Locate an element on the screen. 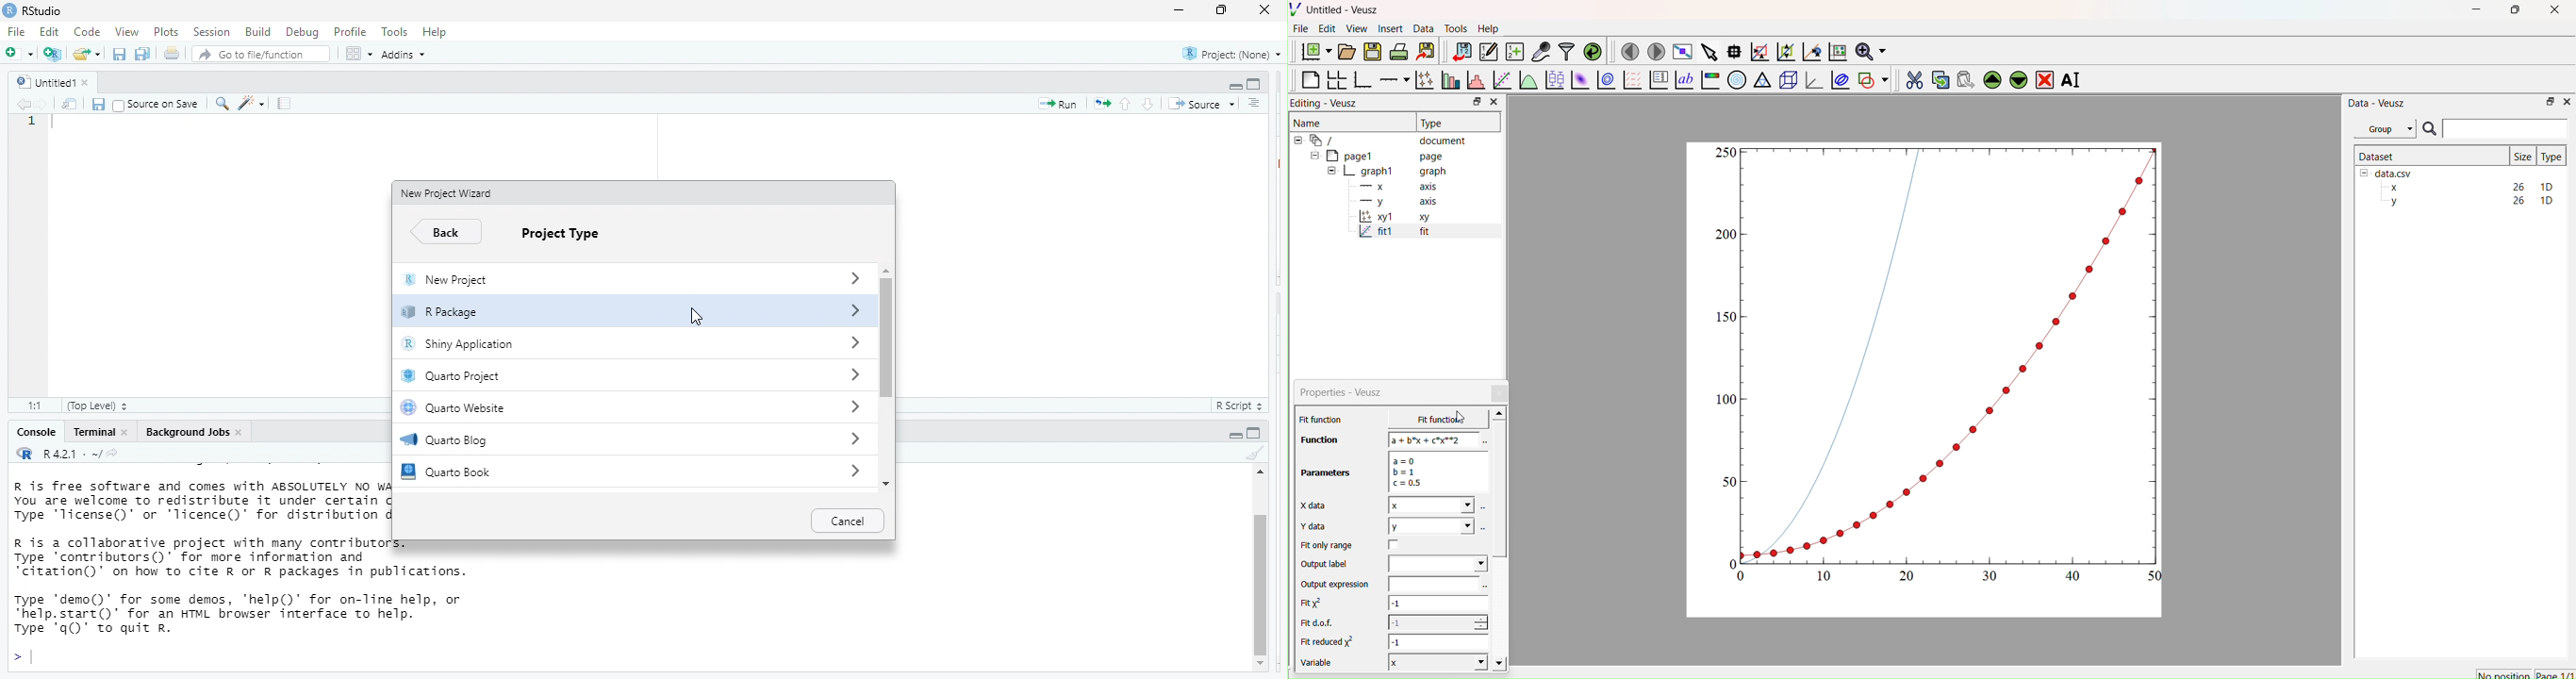 This screenshot has height=700, width=2576.  Untitled1 is located at coordinates (42, 80).